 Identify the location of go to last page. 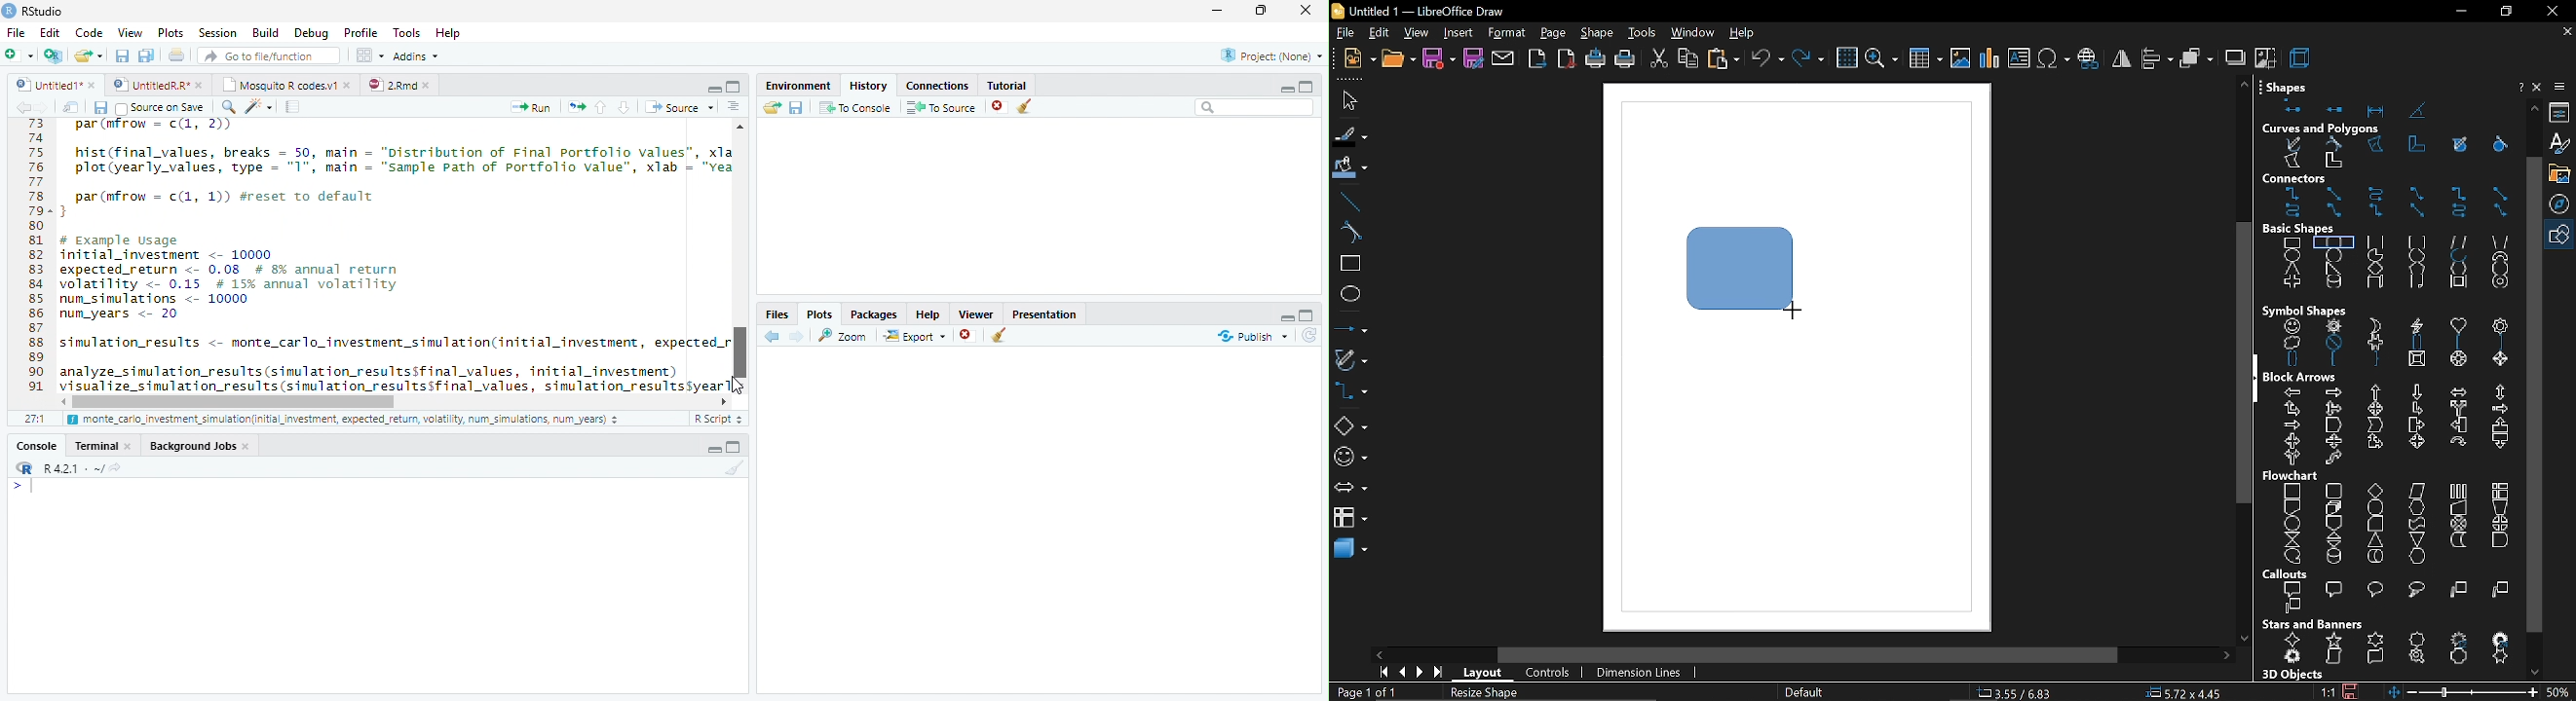
(1440, 674).